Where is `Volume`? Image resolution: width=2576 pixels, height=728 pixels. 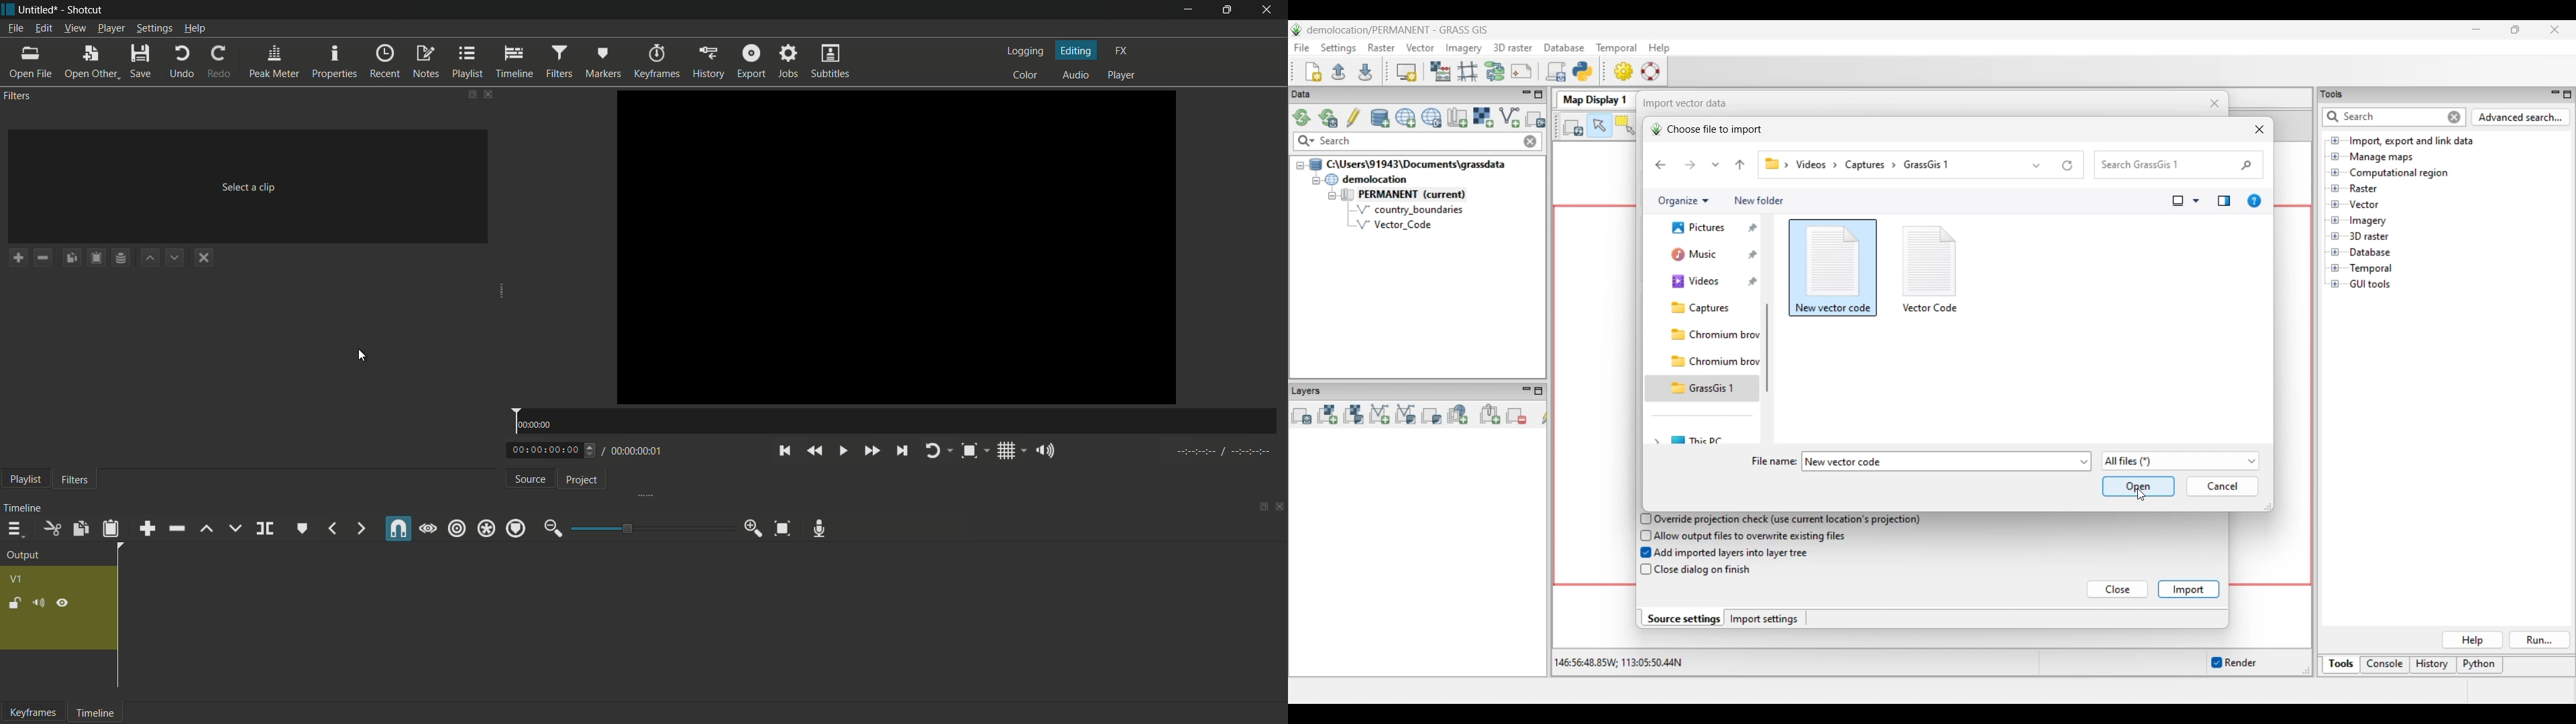 Volume is located at coordinates (38, 603).